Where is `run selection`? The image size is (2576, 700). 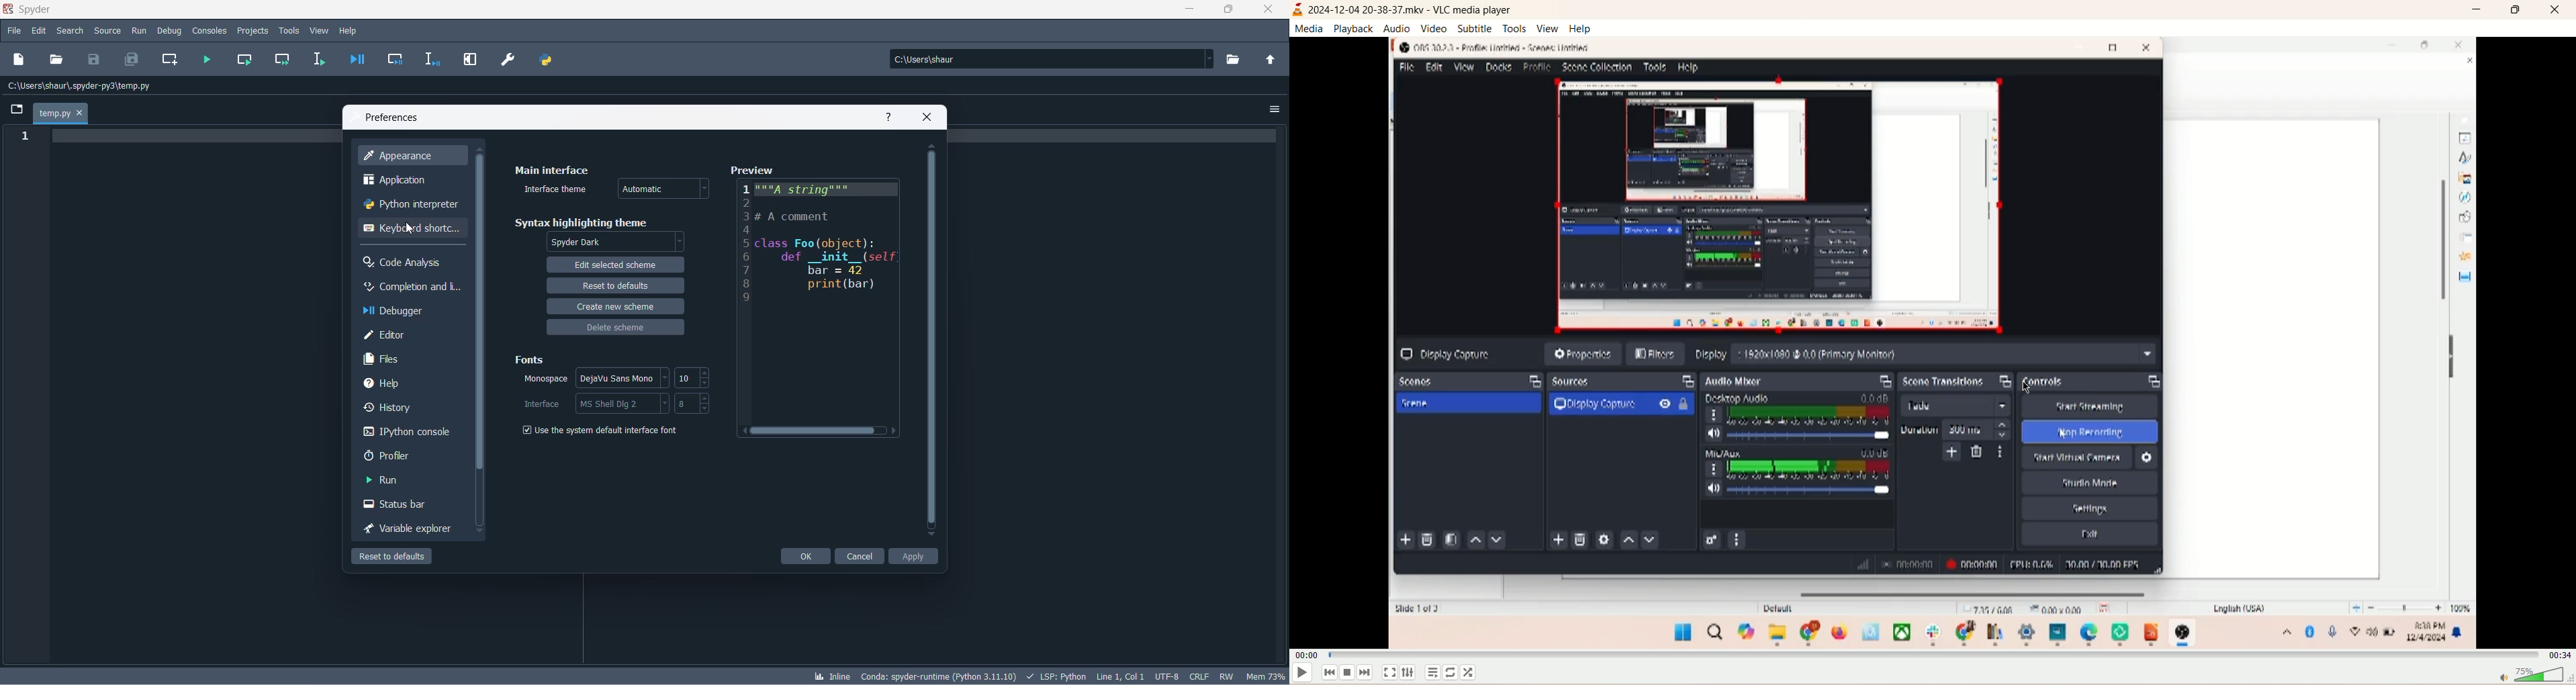
run selection is located at coordinates (318, 58).